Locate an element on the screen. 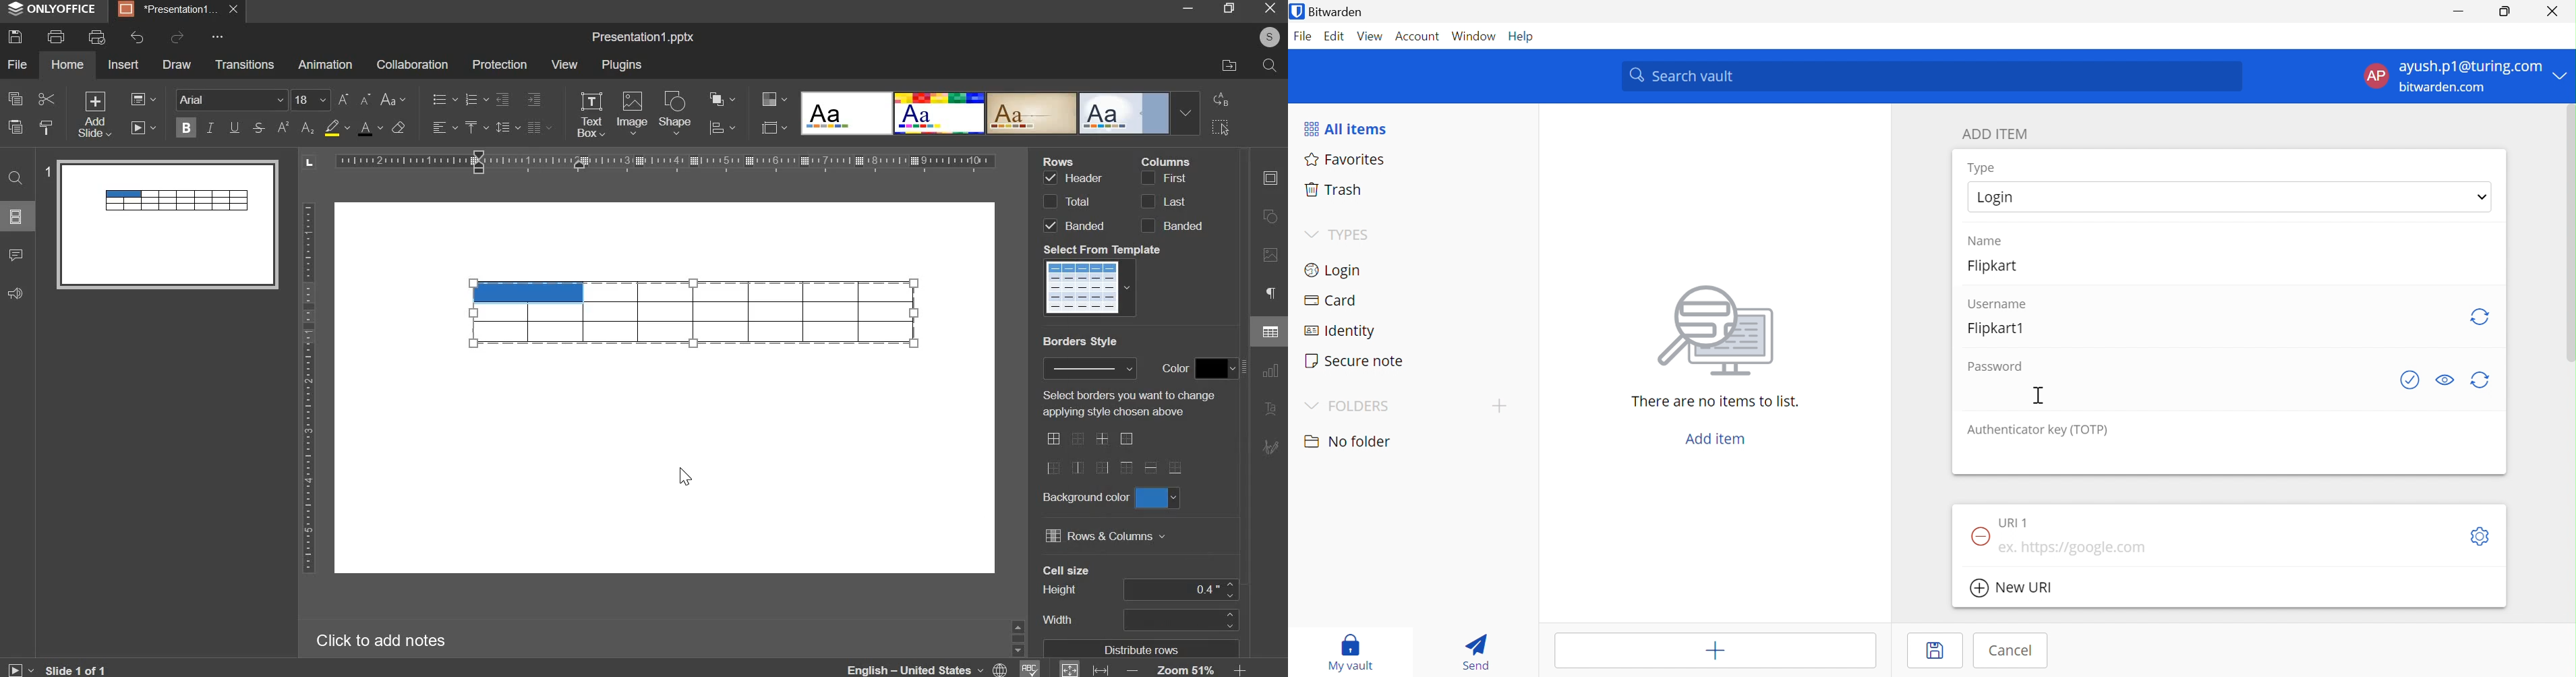  TYPES is located at coordinates (1352, 234).